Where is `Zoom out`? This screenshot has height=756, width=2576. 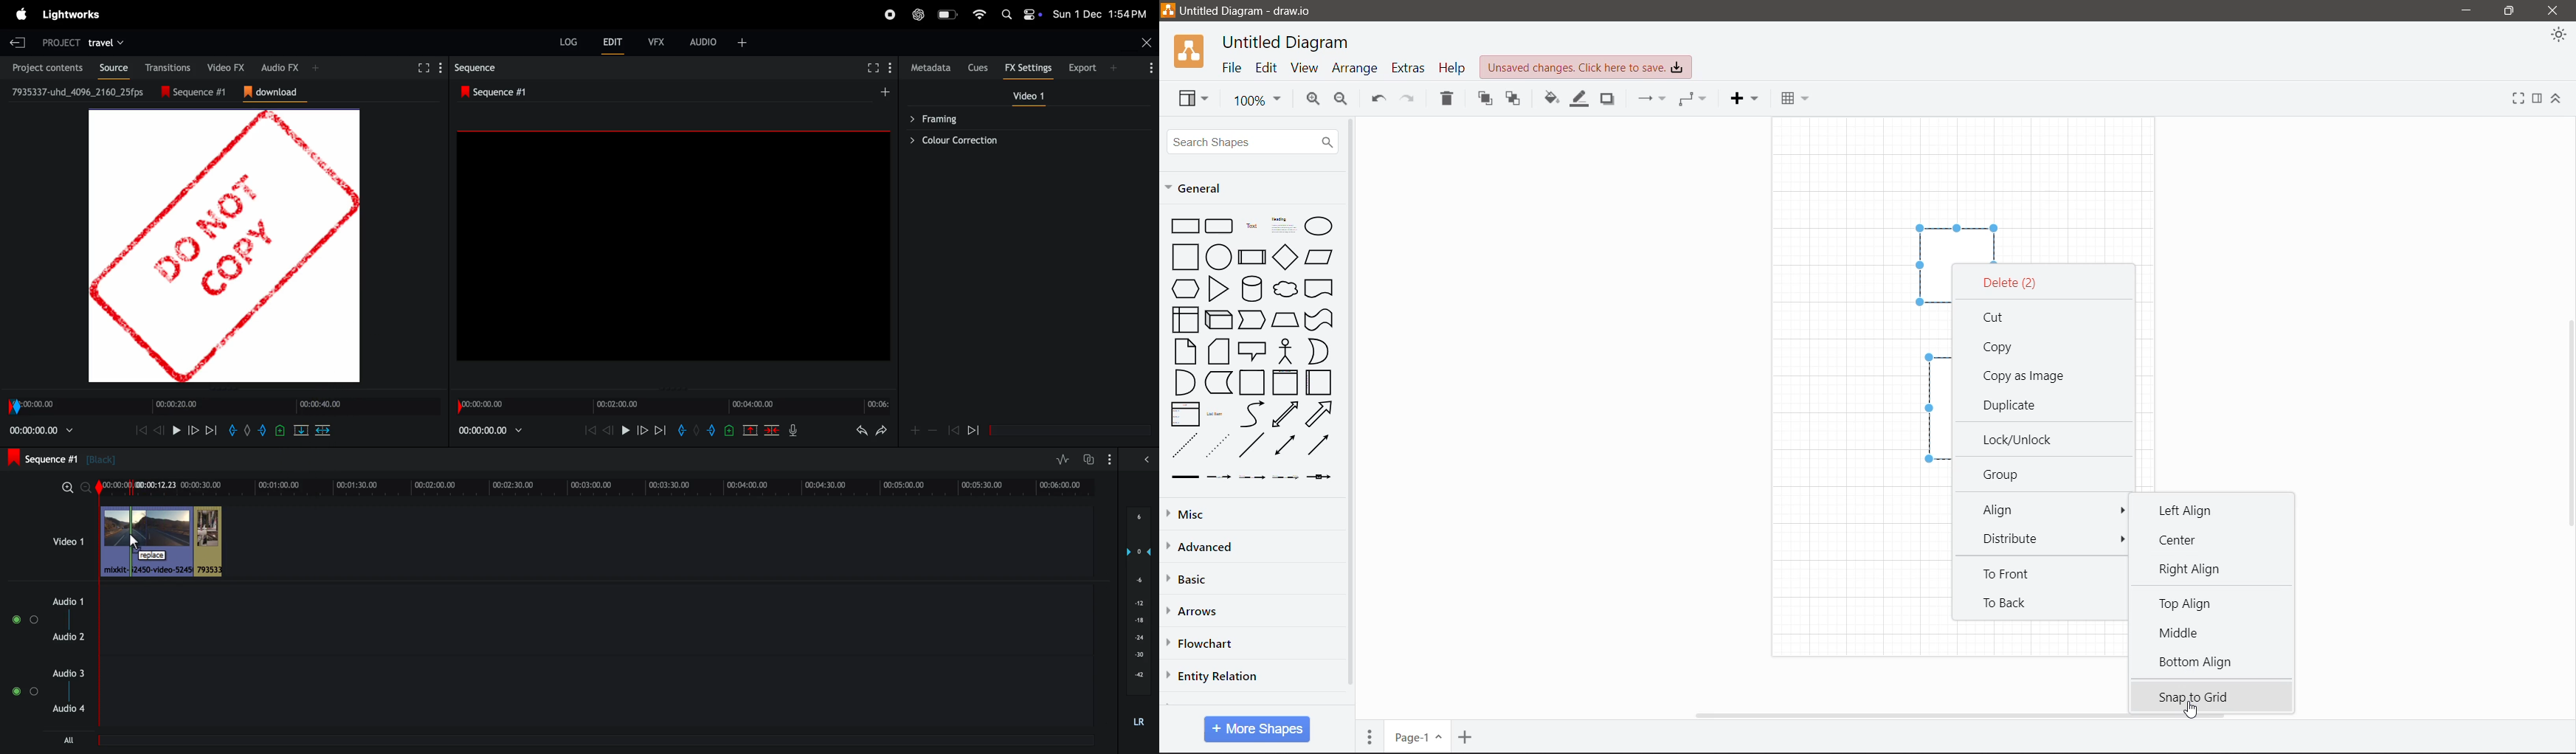 Zoom out is located at coordinates (85, 487).